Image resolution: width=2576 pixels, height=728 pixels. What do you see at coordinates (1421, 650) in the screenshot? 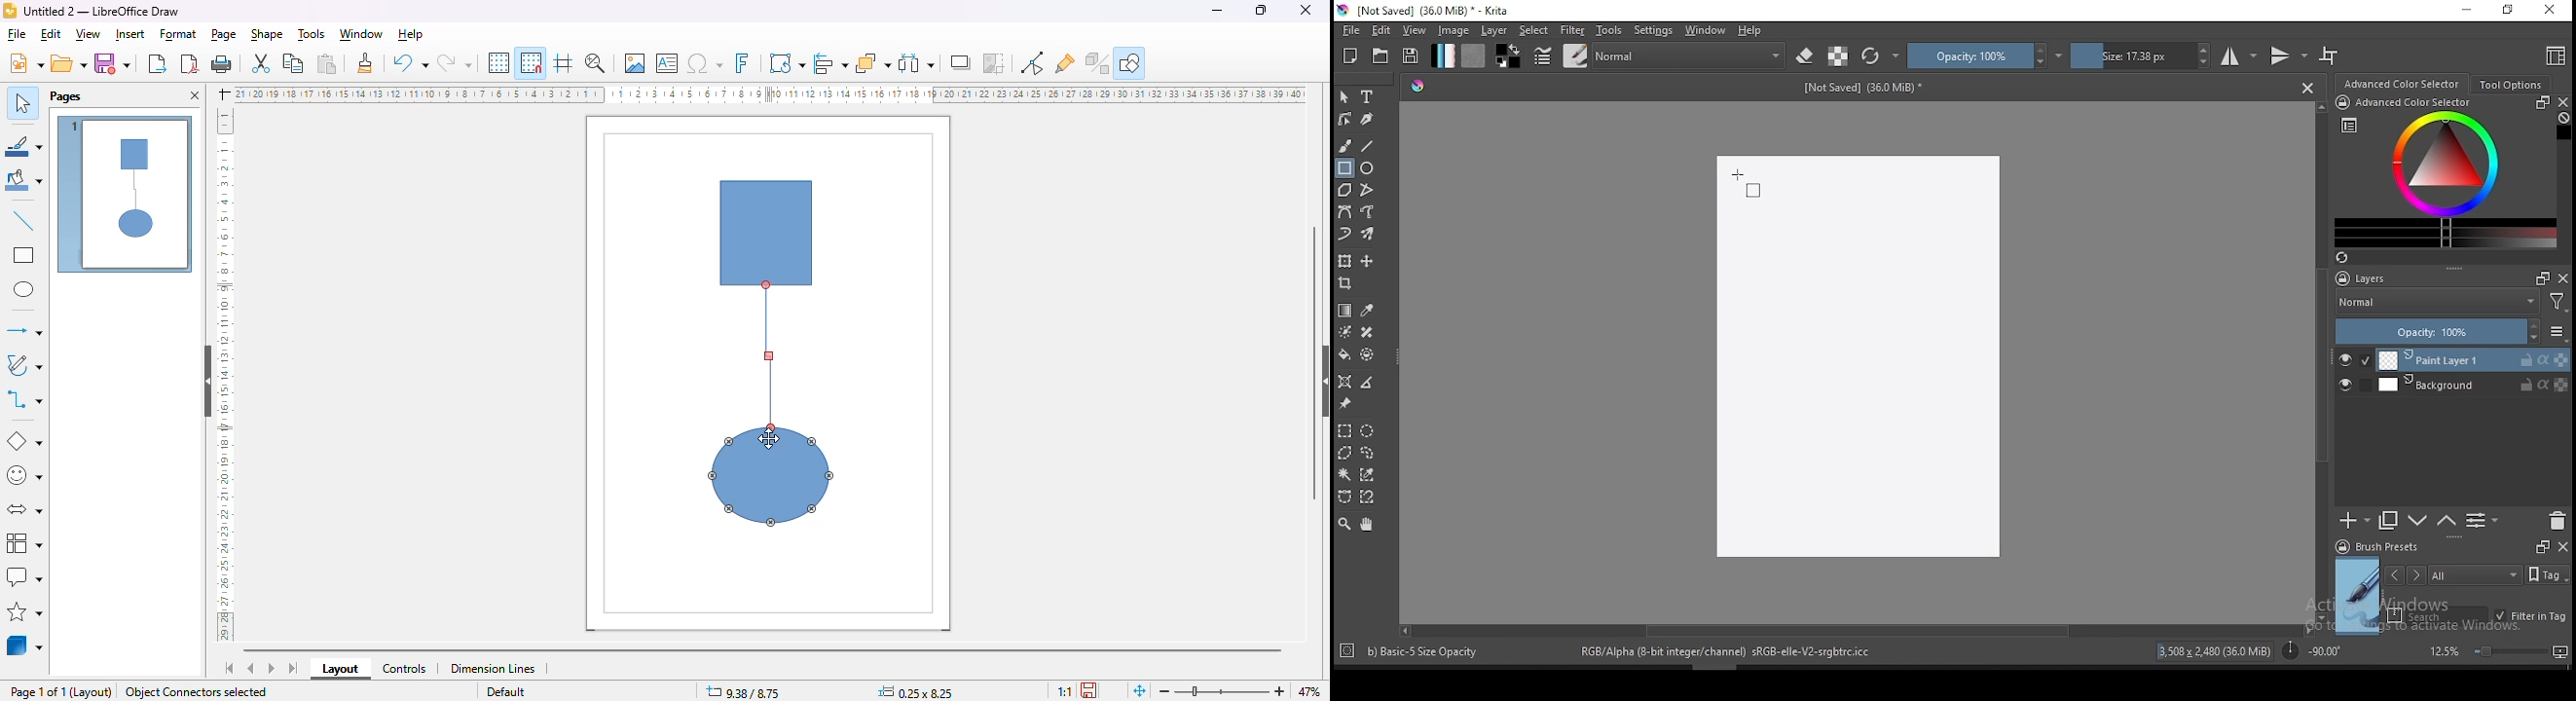
I see `Basic opacity` at bounding box center [1421, 650].